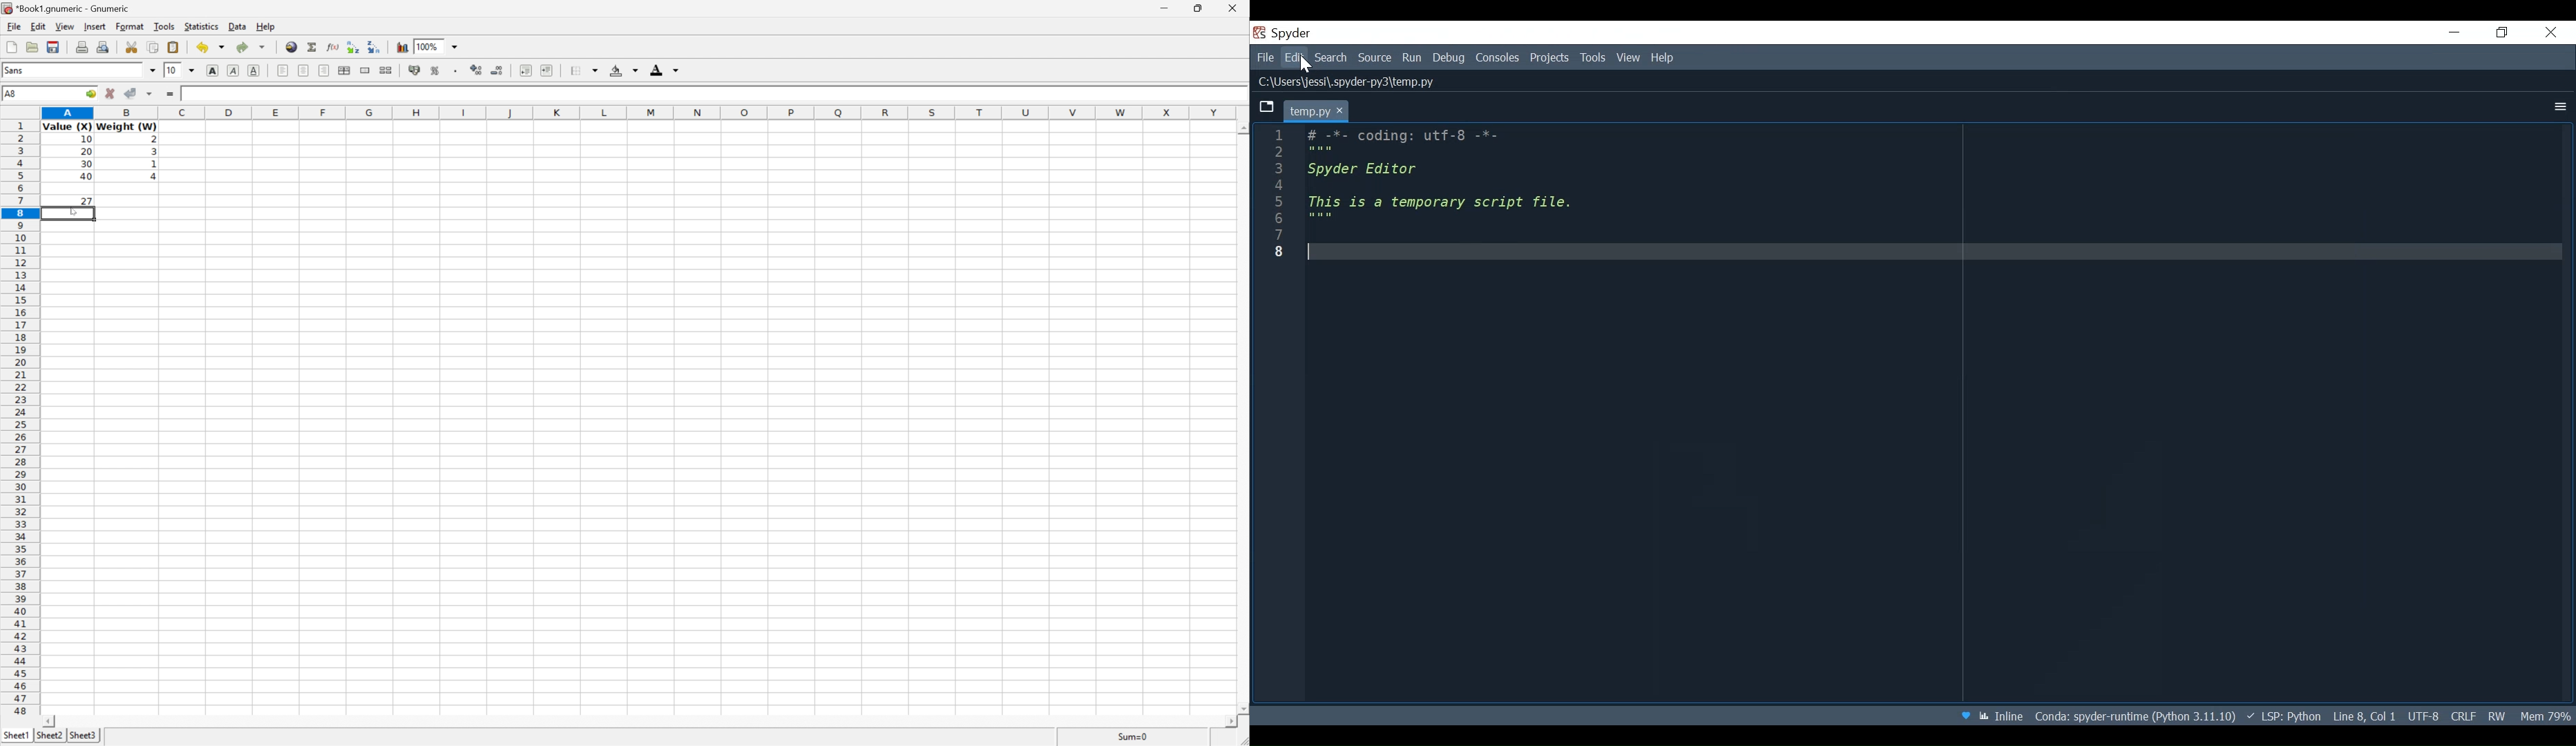 The height and width of the screenshot is (756, 2576). I want to click on Minimize, so click(1164, 7).